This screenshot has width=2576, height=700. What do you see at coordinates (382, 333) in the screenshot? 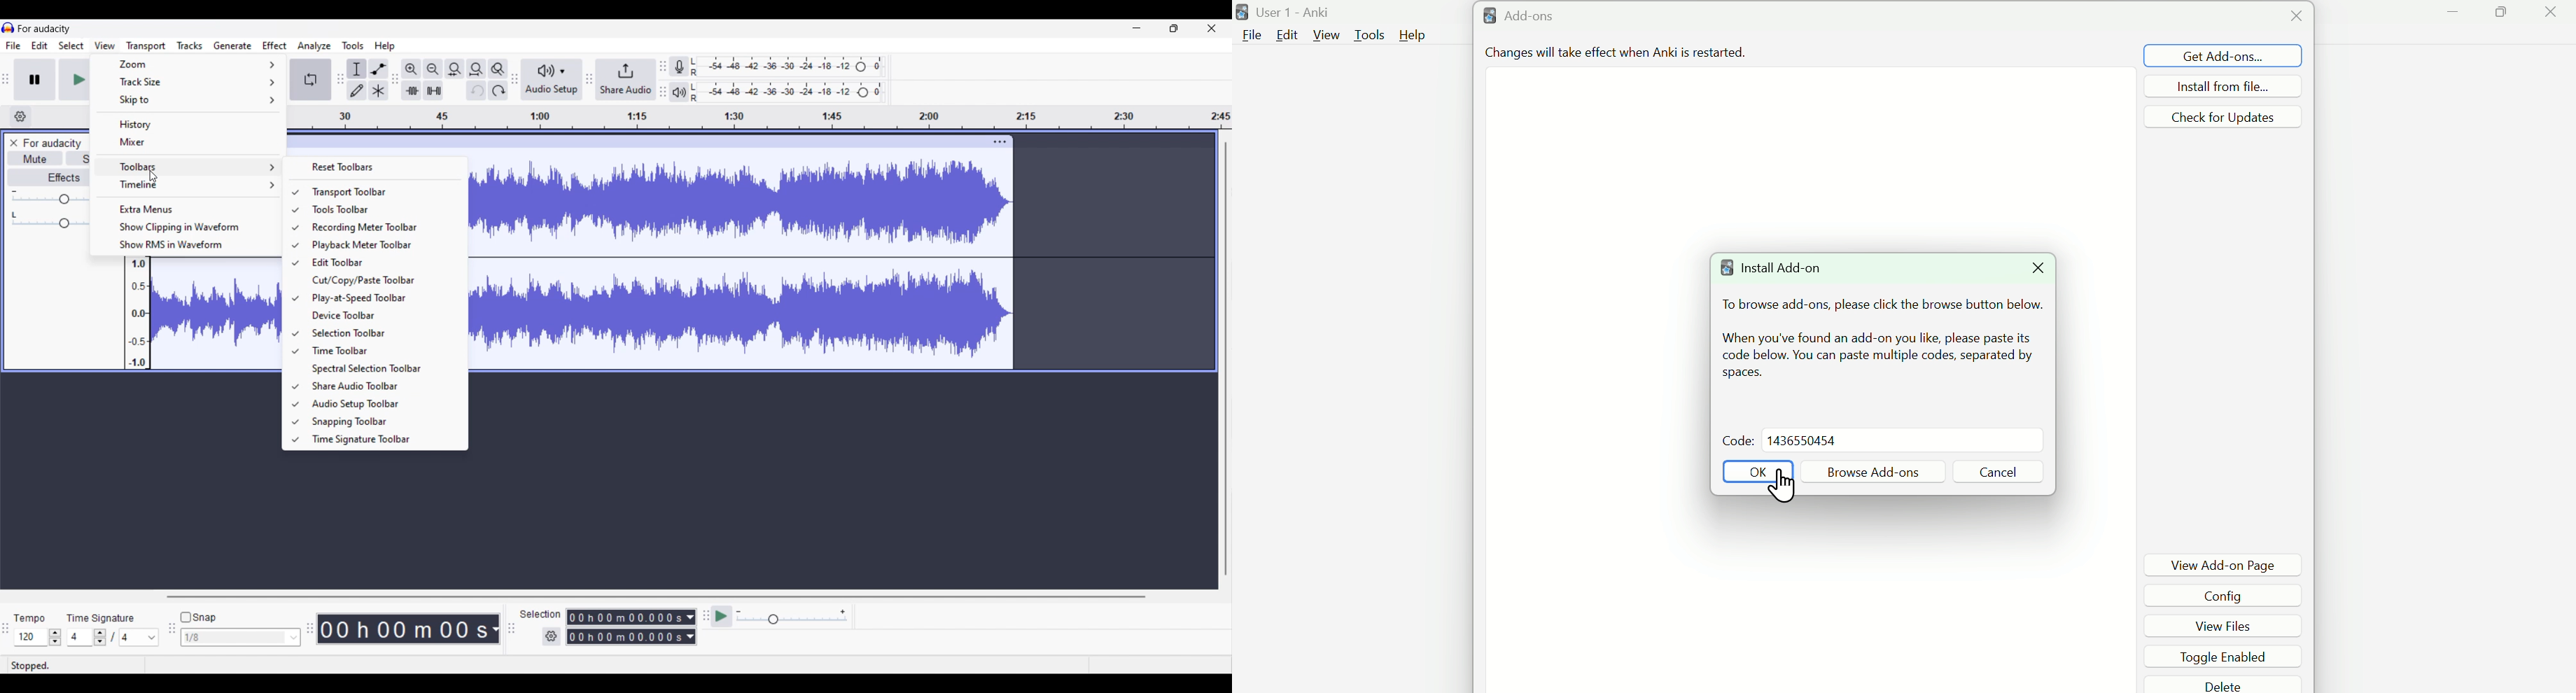
I see `Selection toolbar` at bounding box center [382, 333].